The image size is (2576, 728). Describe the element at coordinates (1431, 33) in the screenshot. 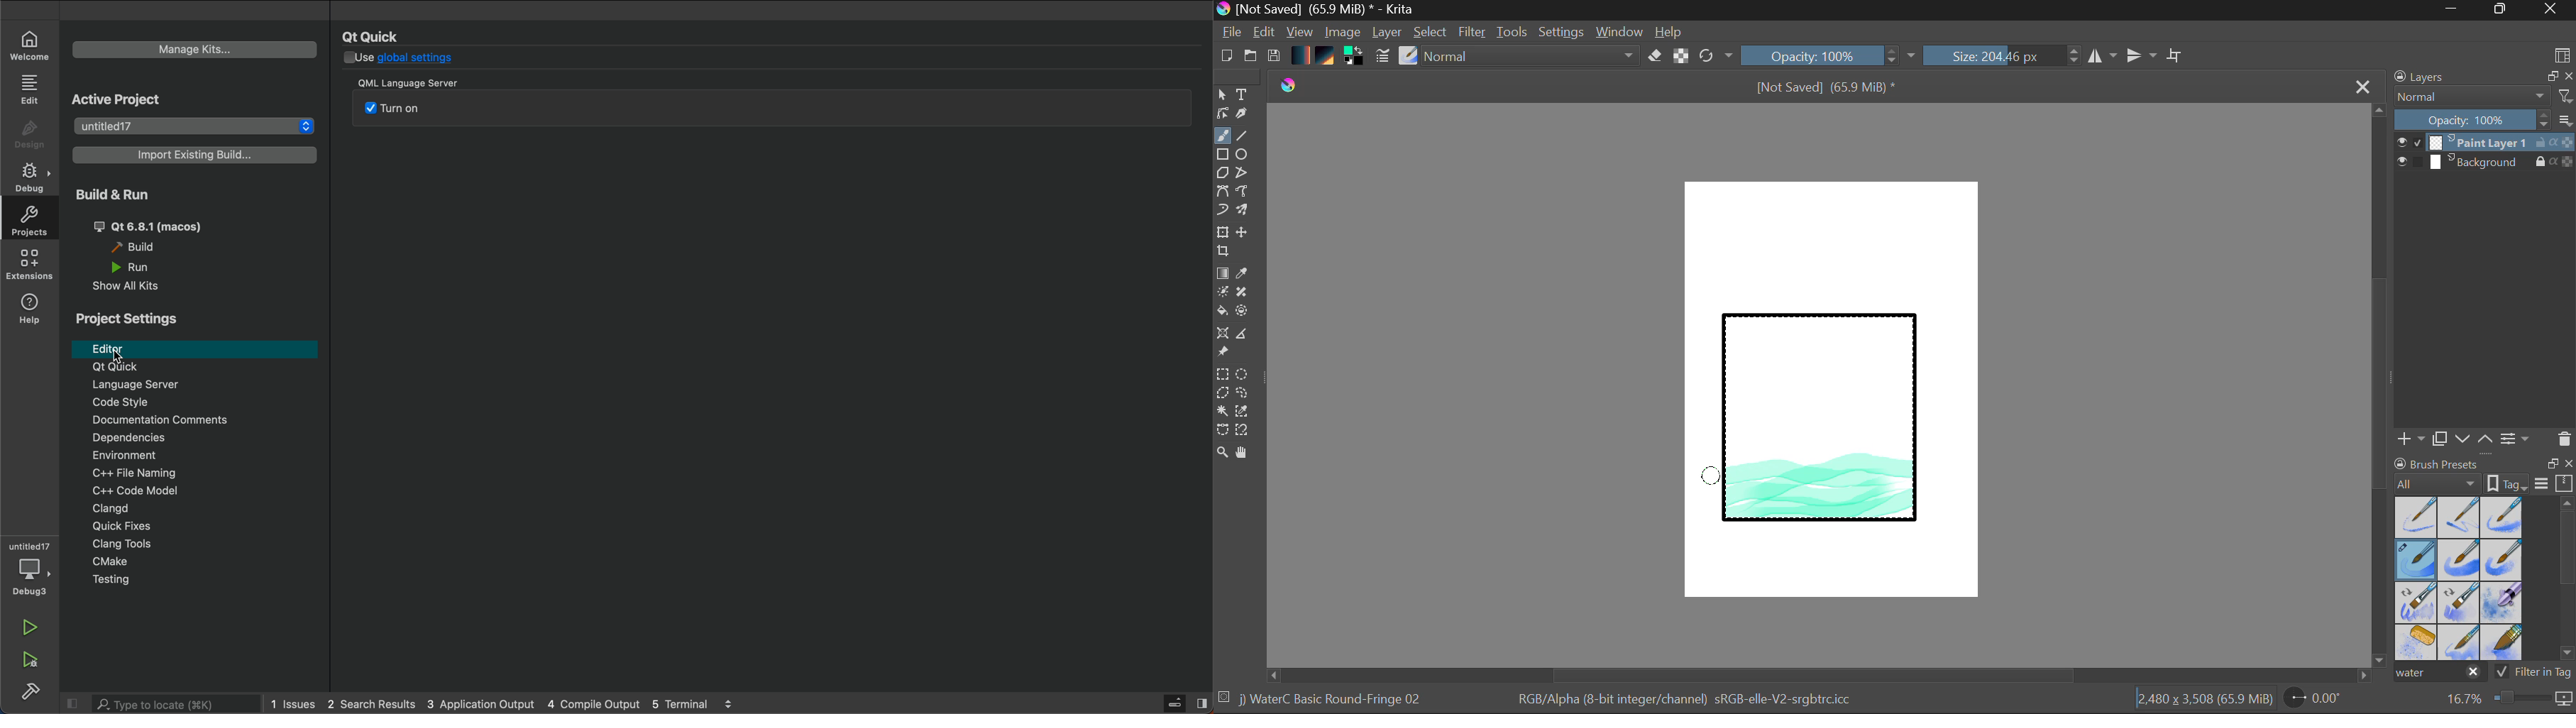

I see `Select` at that location.